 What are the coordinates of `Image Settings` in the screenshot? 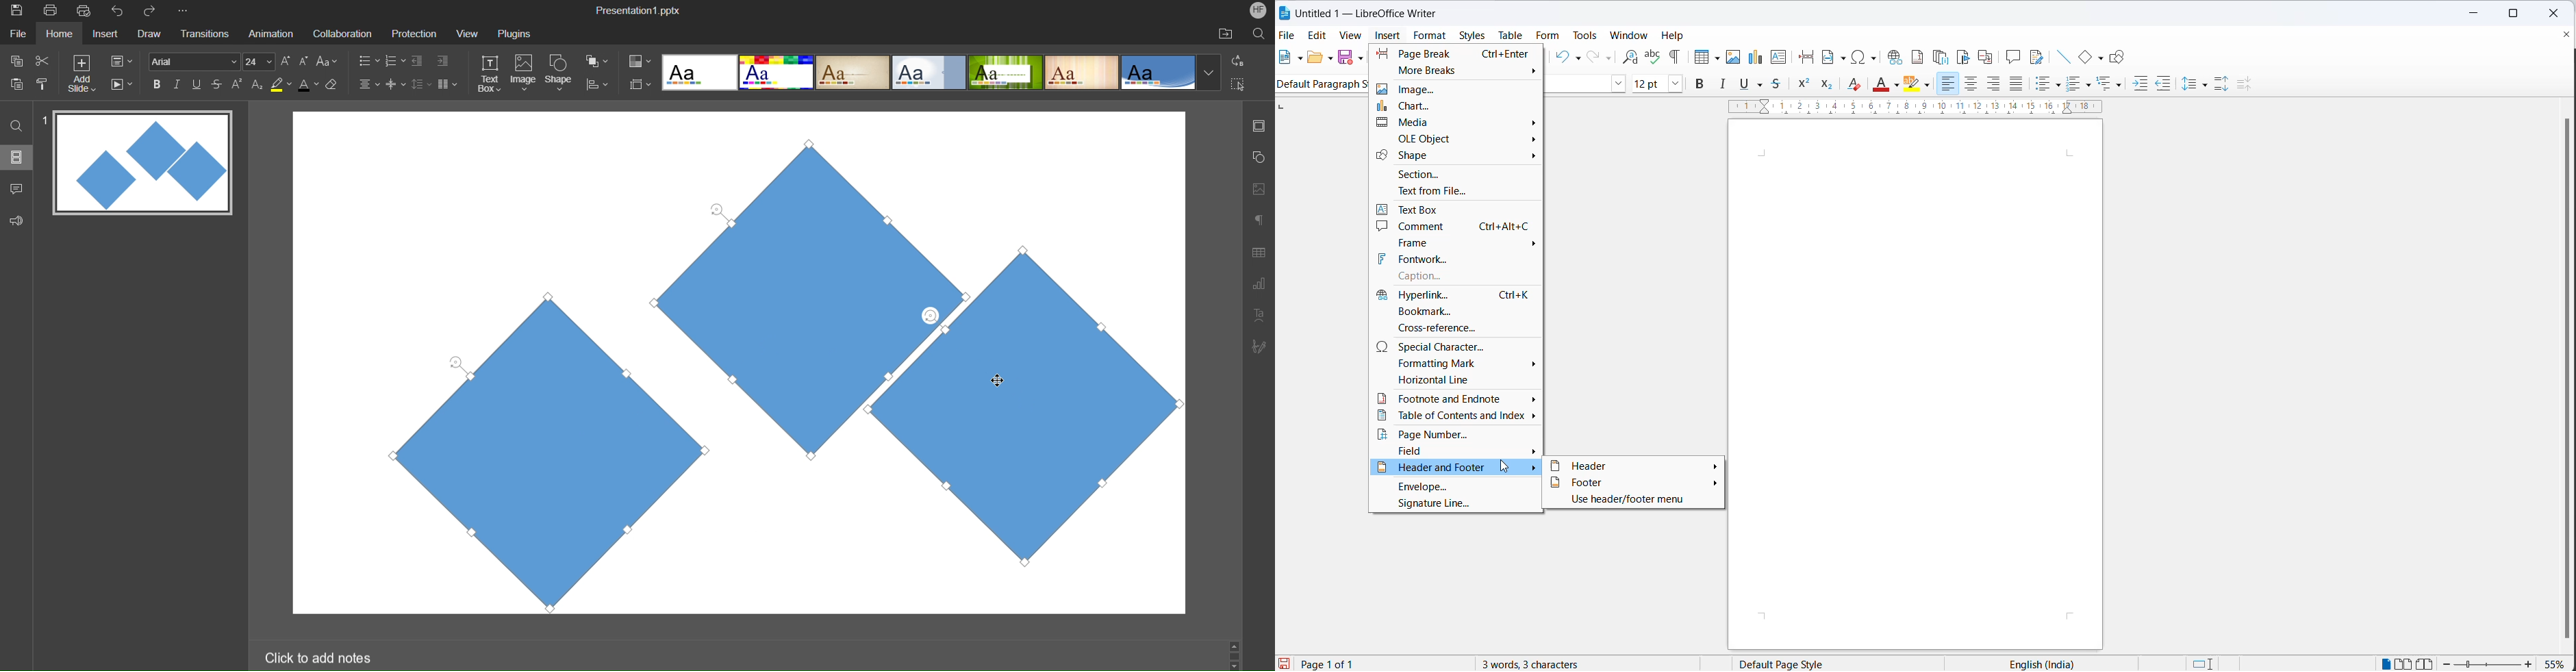 It's located at (1257, 189).